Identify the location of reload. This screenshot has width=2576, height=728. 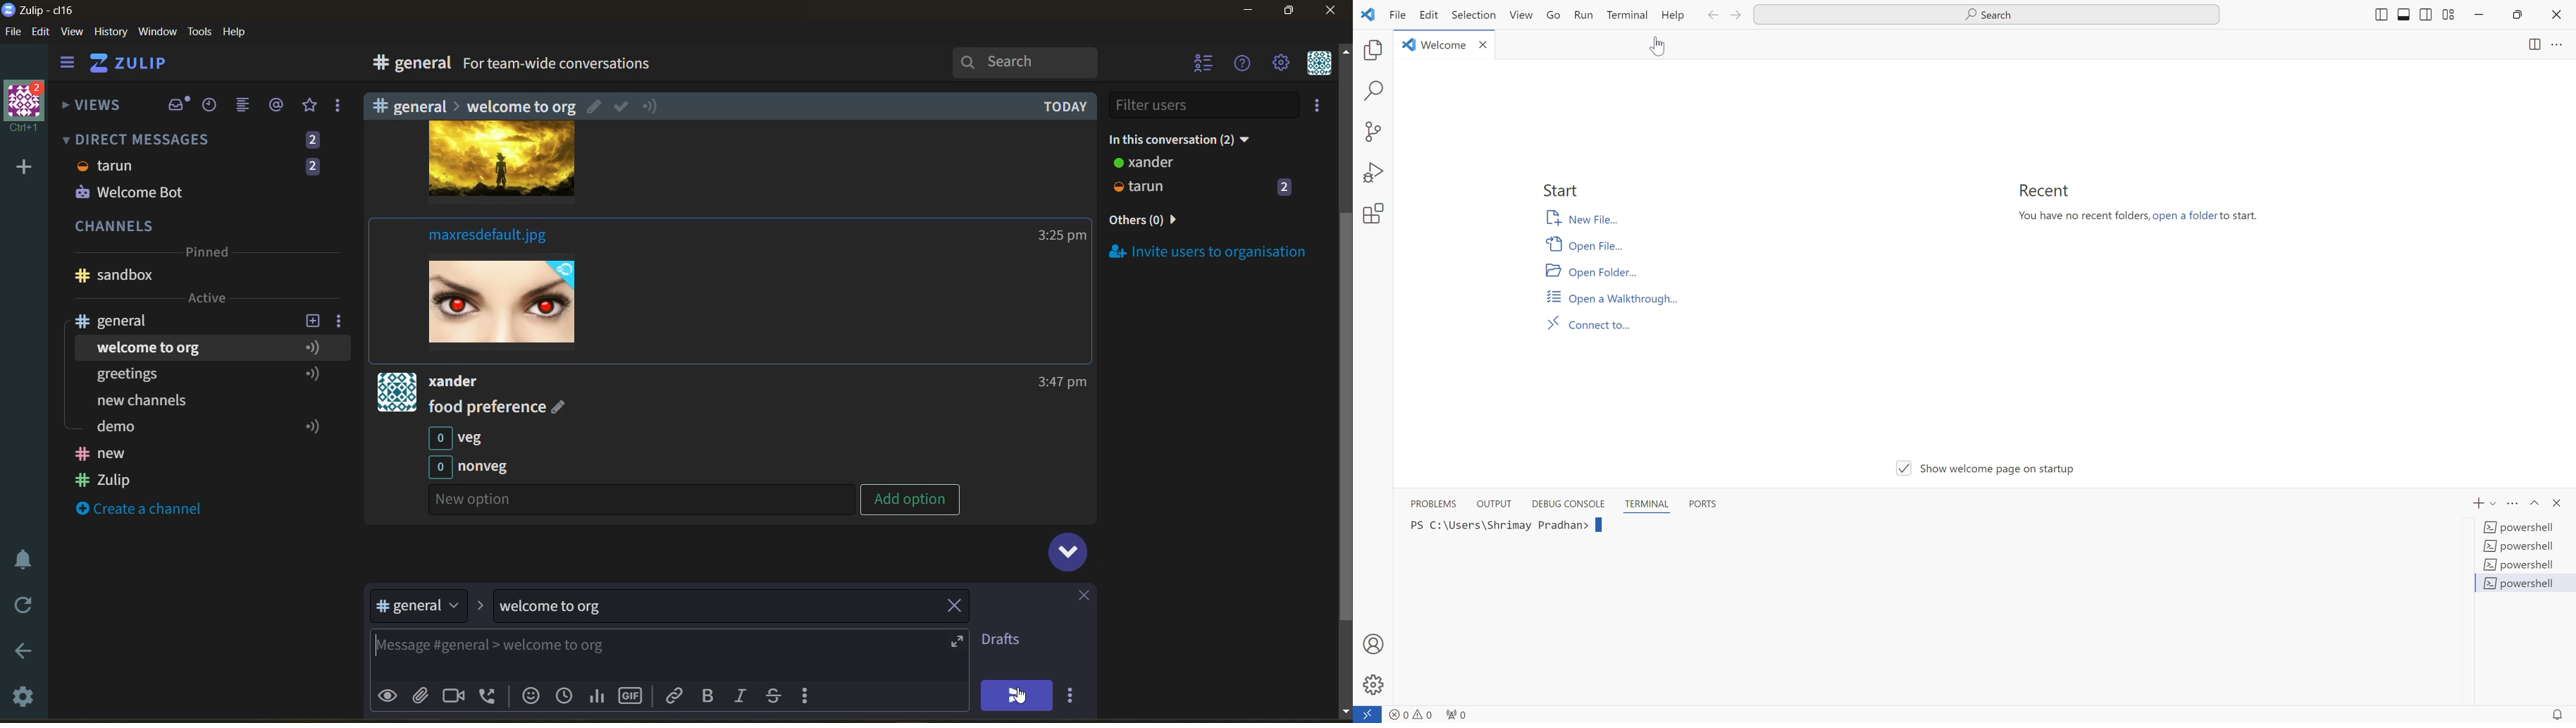
(20, 605).